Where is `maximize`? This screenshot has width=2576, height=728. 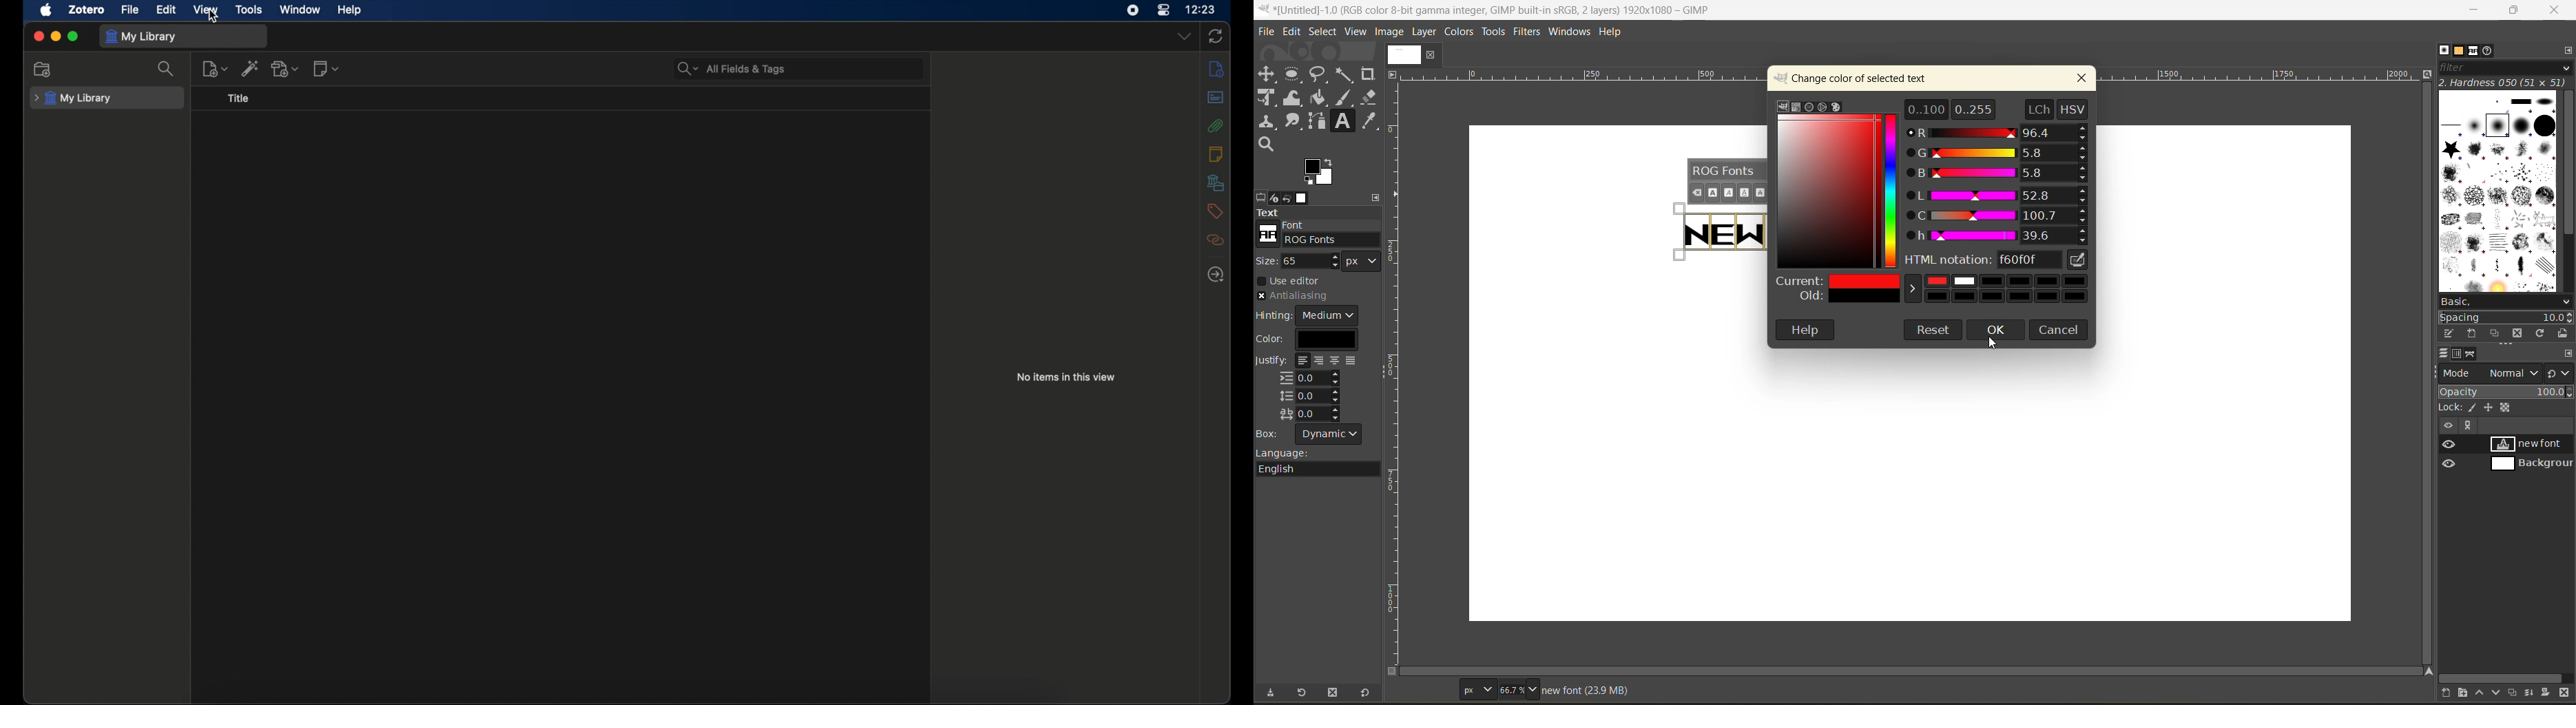 maximize is located at coordinates (2518, 10).